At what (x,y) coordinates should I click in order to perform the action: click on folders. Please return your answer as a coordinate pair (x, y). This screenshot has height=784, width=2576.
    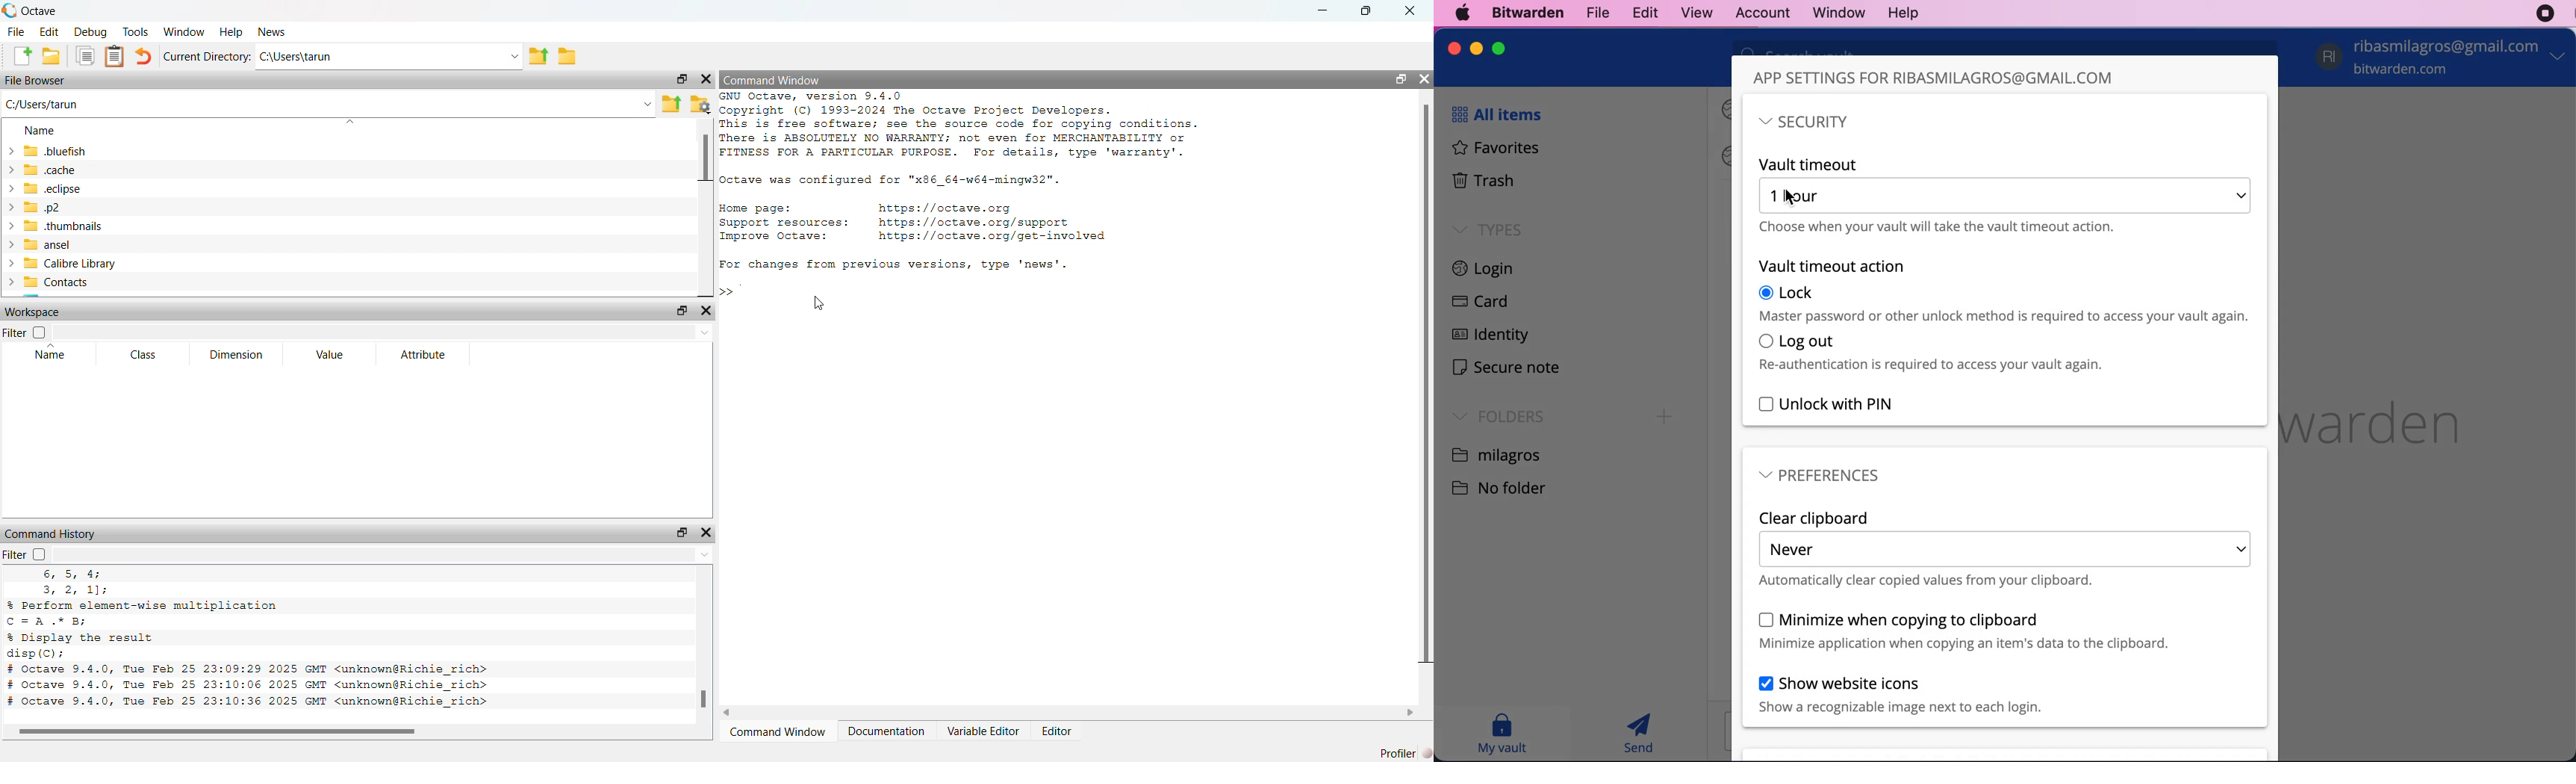
    Looking at the image, I should click on (1495, 415).